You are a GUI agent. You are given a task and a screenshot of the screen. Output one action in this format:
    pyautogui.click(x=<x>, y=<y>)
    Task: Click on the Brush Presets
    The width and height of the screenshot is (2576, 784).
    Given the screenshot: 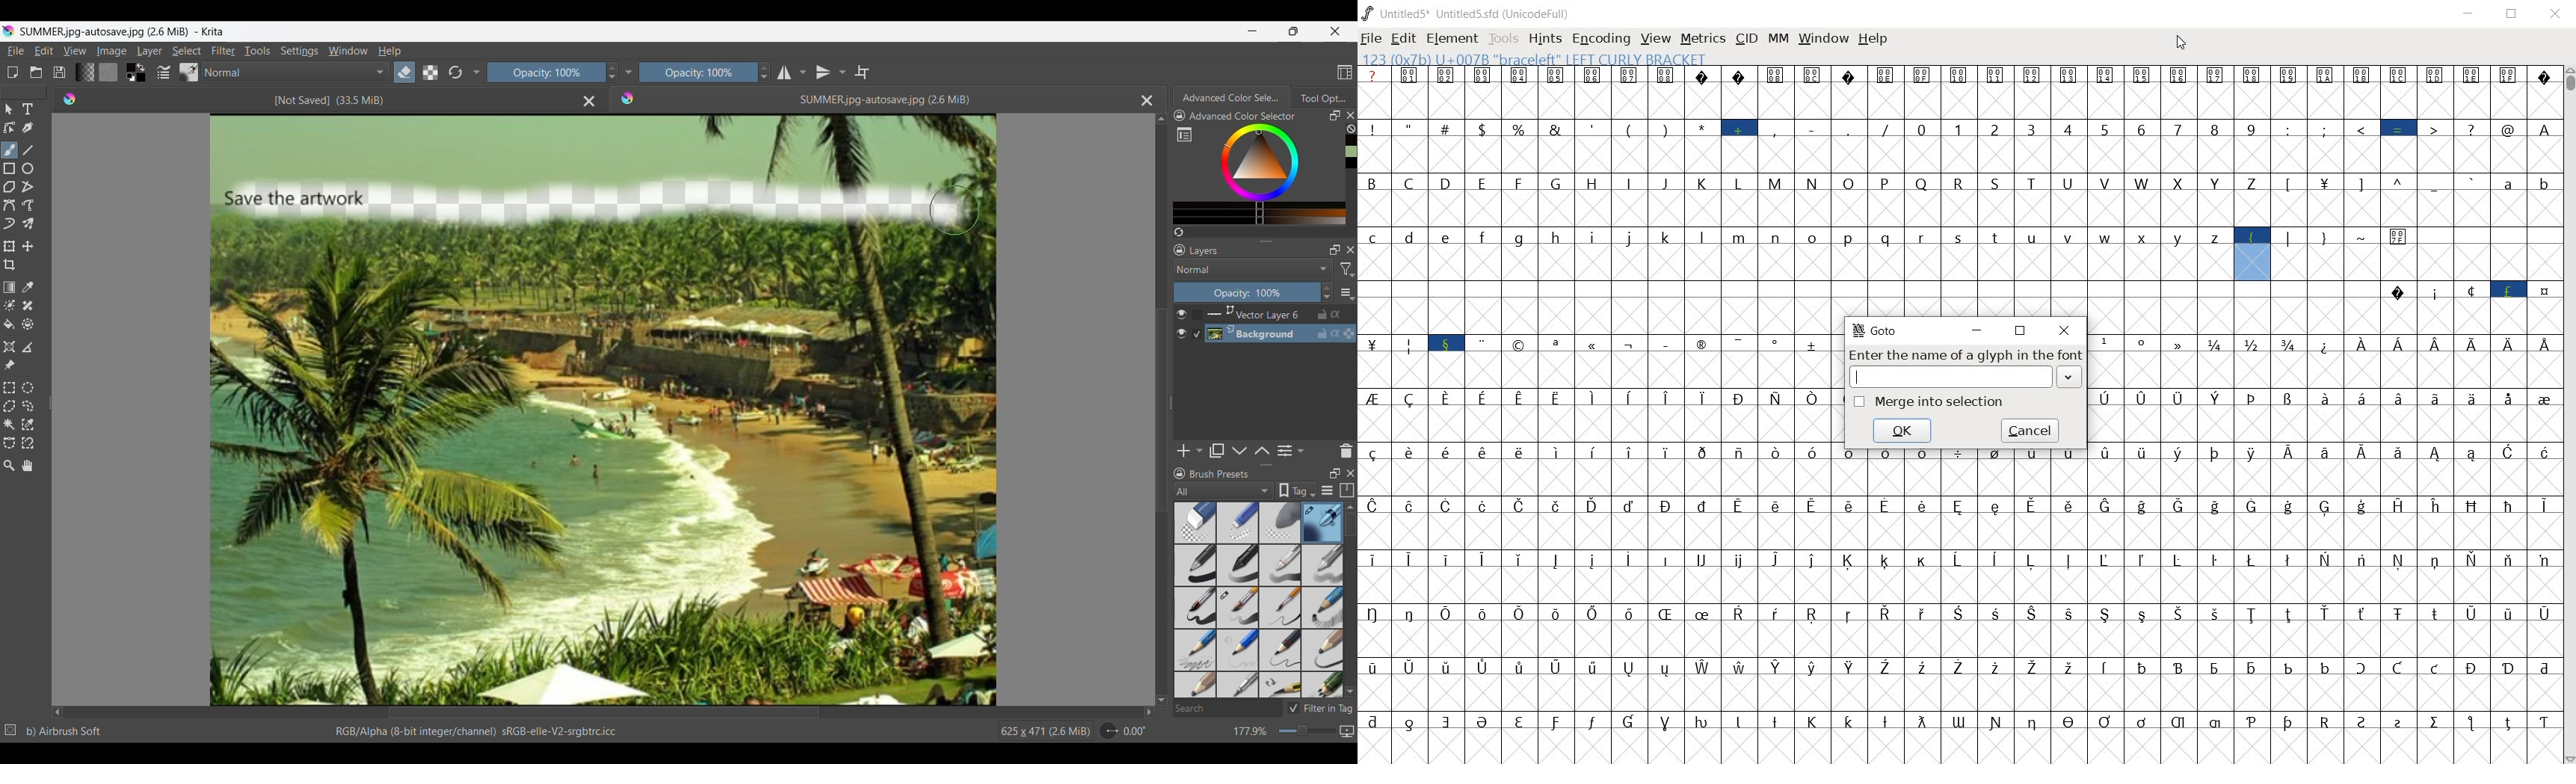 What is the action you would take?
    pyautogui.click(x=1222, y=475)
    